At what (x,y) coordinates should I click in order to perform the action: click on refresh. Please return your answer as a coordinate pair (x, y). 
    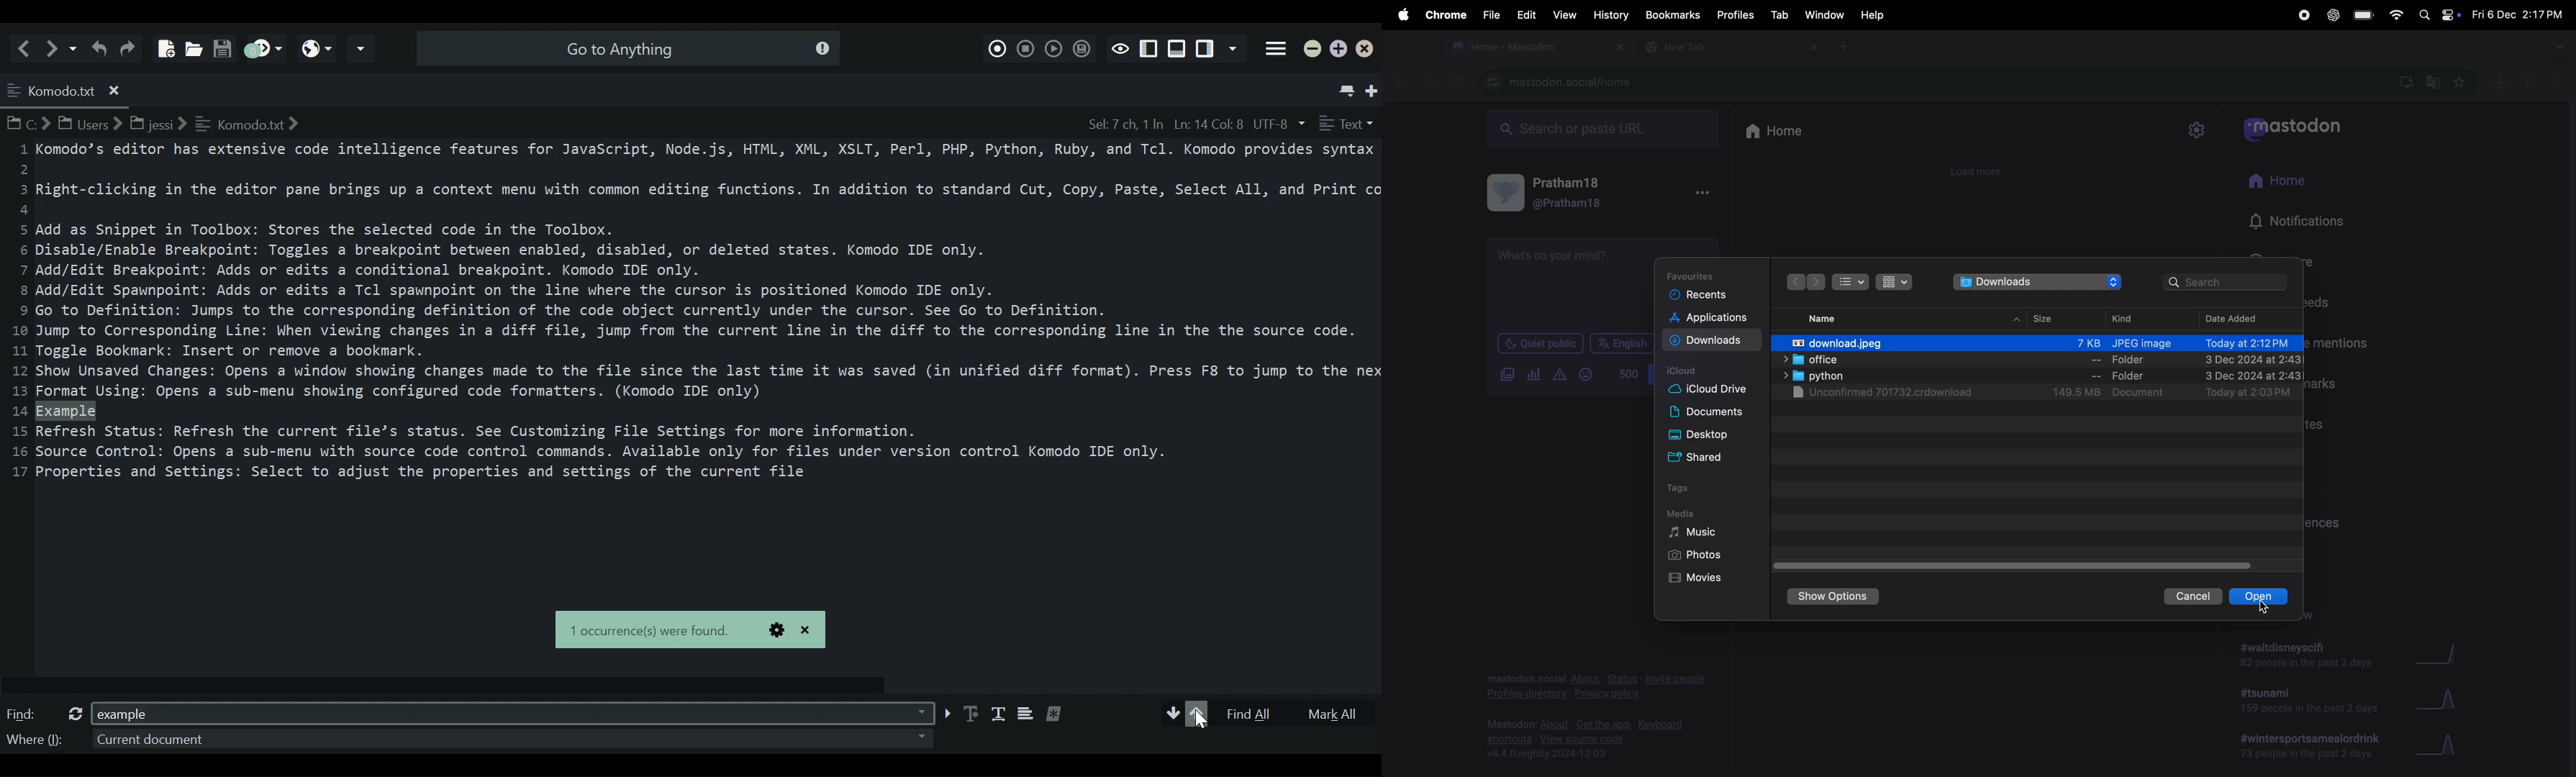
    Looking at the image, I should click on (72, 713).